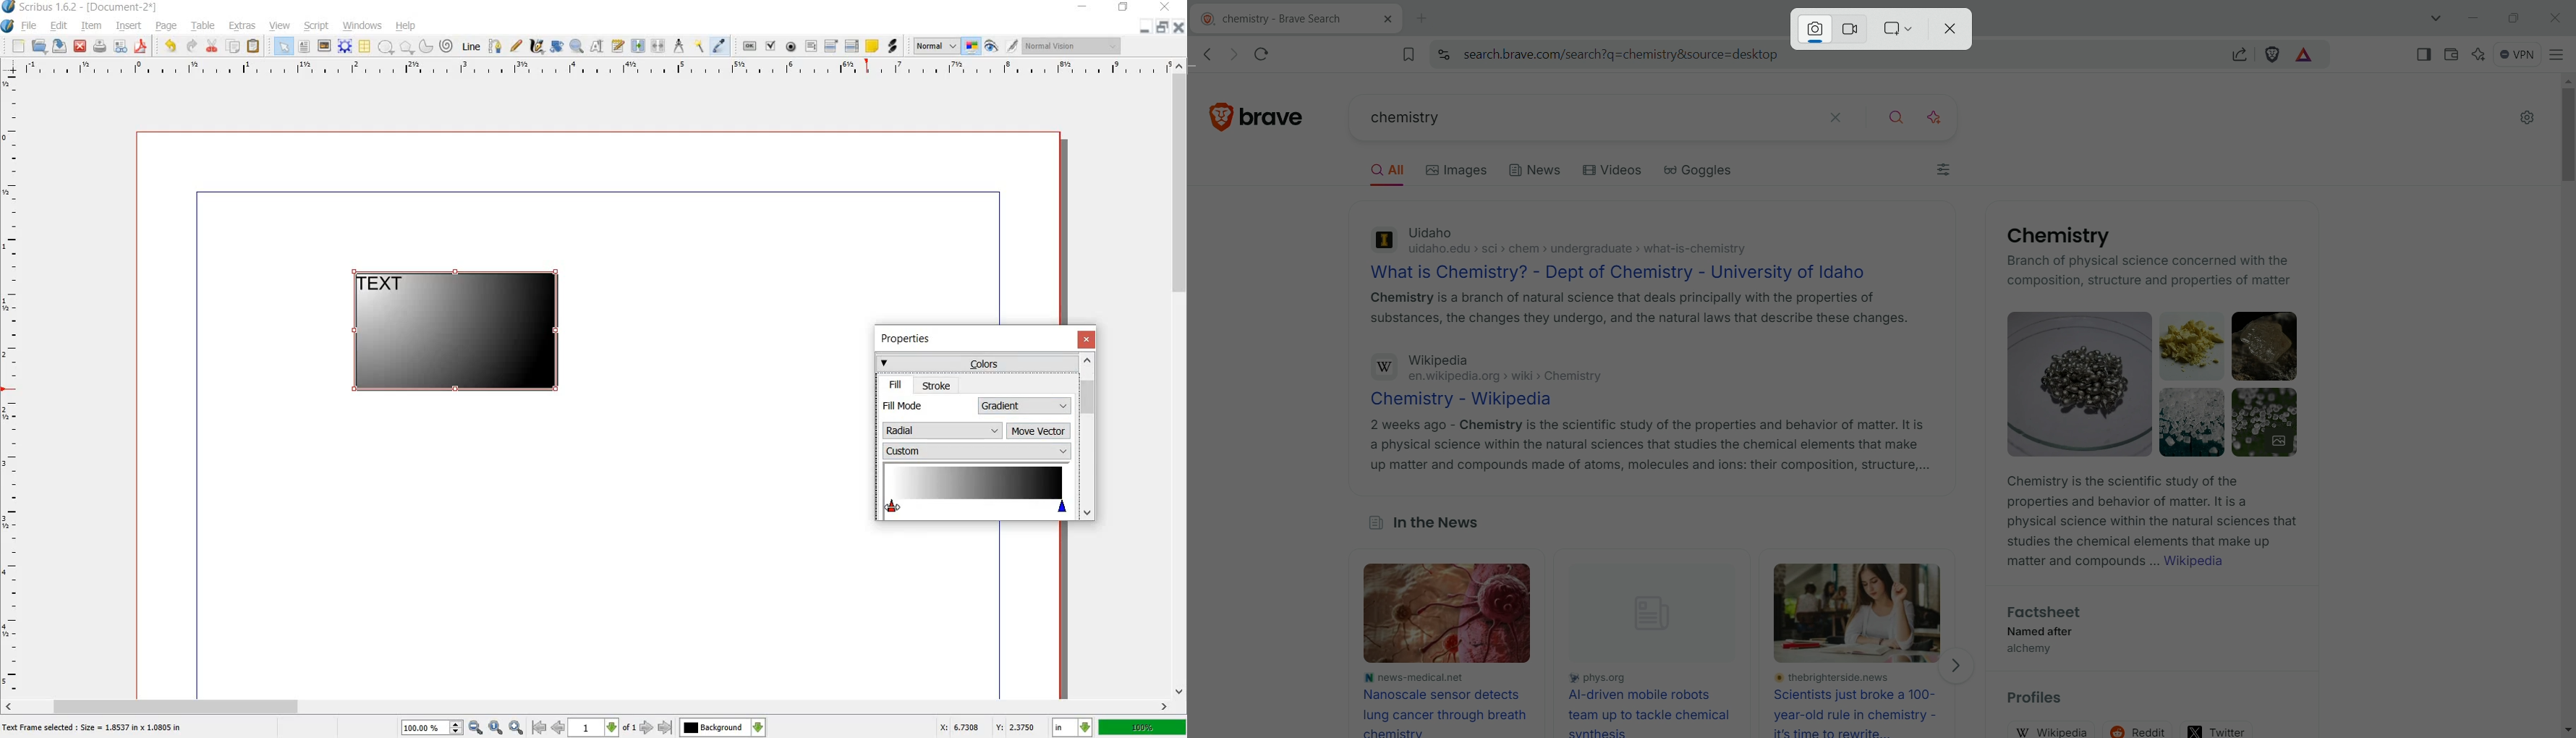 This screenshot has height=756, width=2576. Describe the element at coordinates (81, 46) in the screenshot. I see `close` at that location.